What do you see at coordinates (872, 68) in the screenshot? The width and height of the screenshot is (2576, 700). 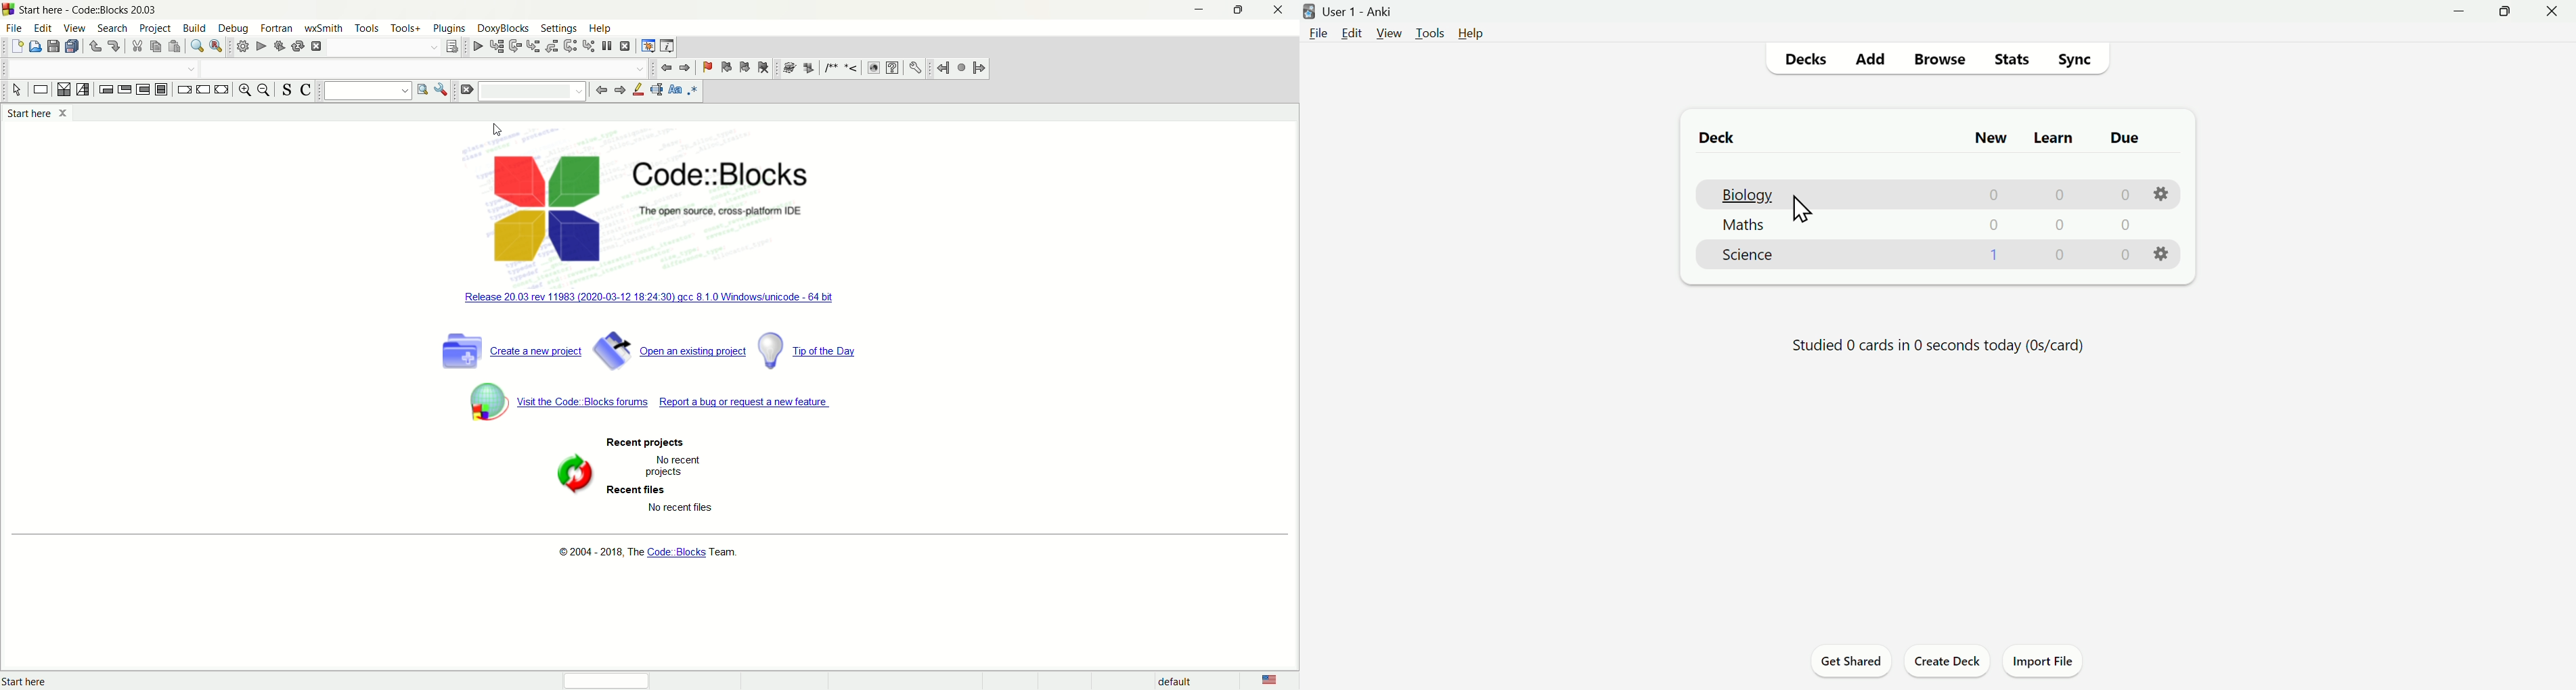 I see `web` at bounding box center [872, 68].